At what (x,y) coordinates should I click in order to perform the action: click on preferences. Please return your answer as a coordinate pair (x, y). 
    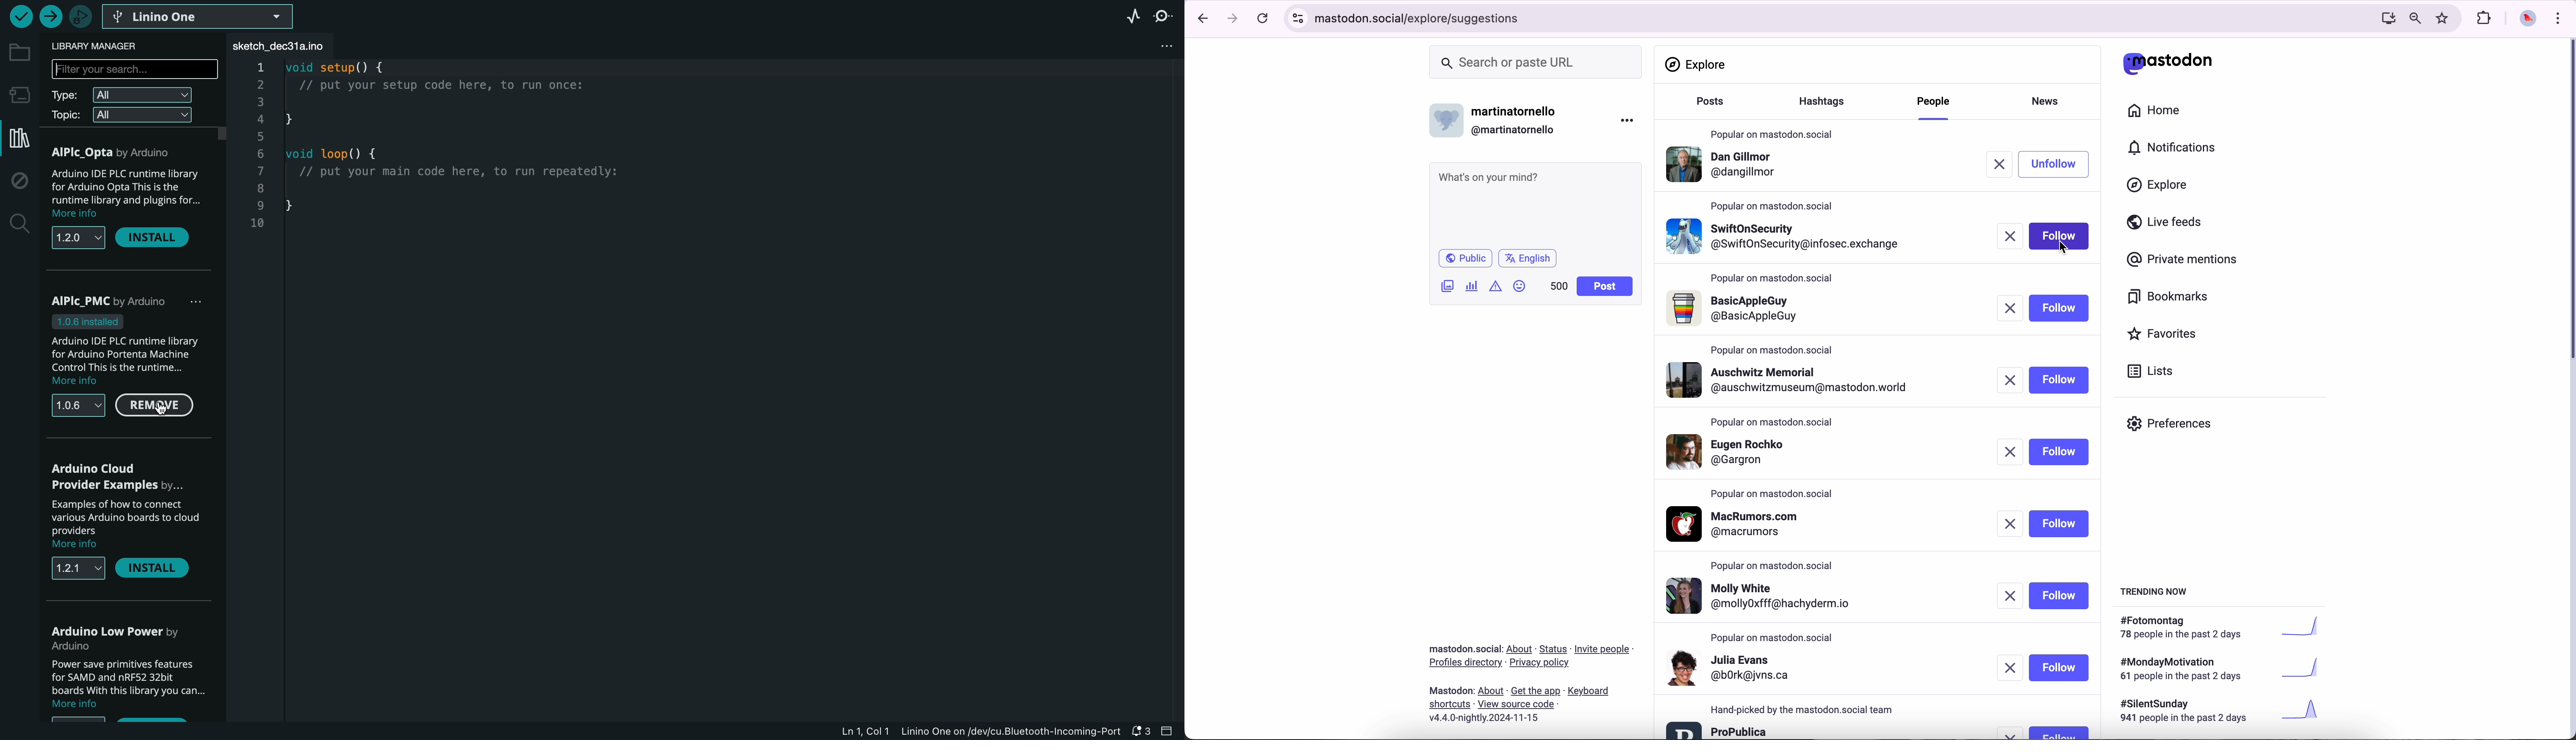
    Looking at the image, I should click on (2178, 428).